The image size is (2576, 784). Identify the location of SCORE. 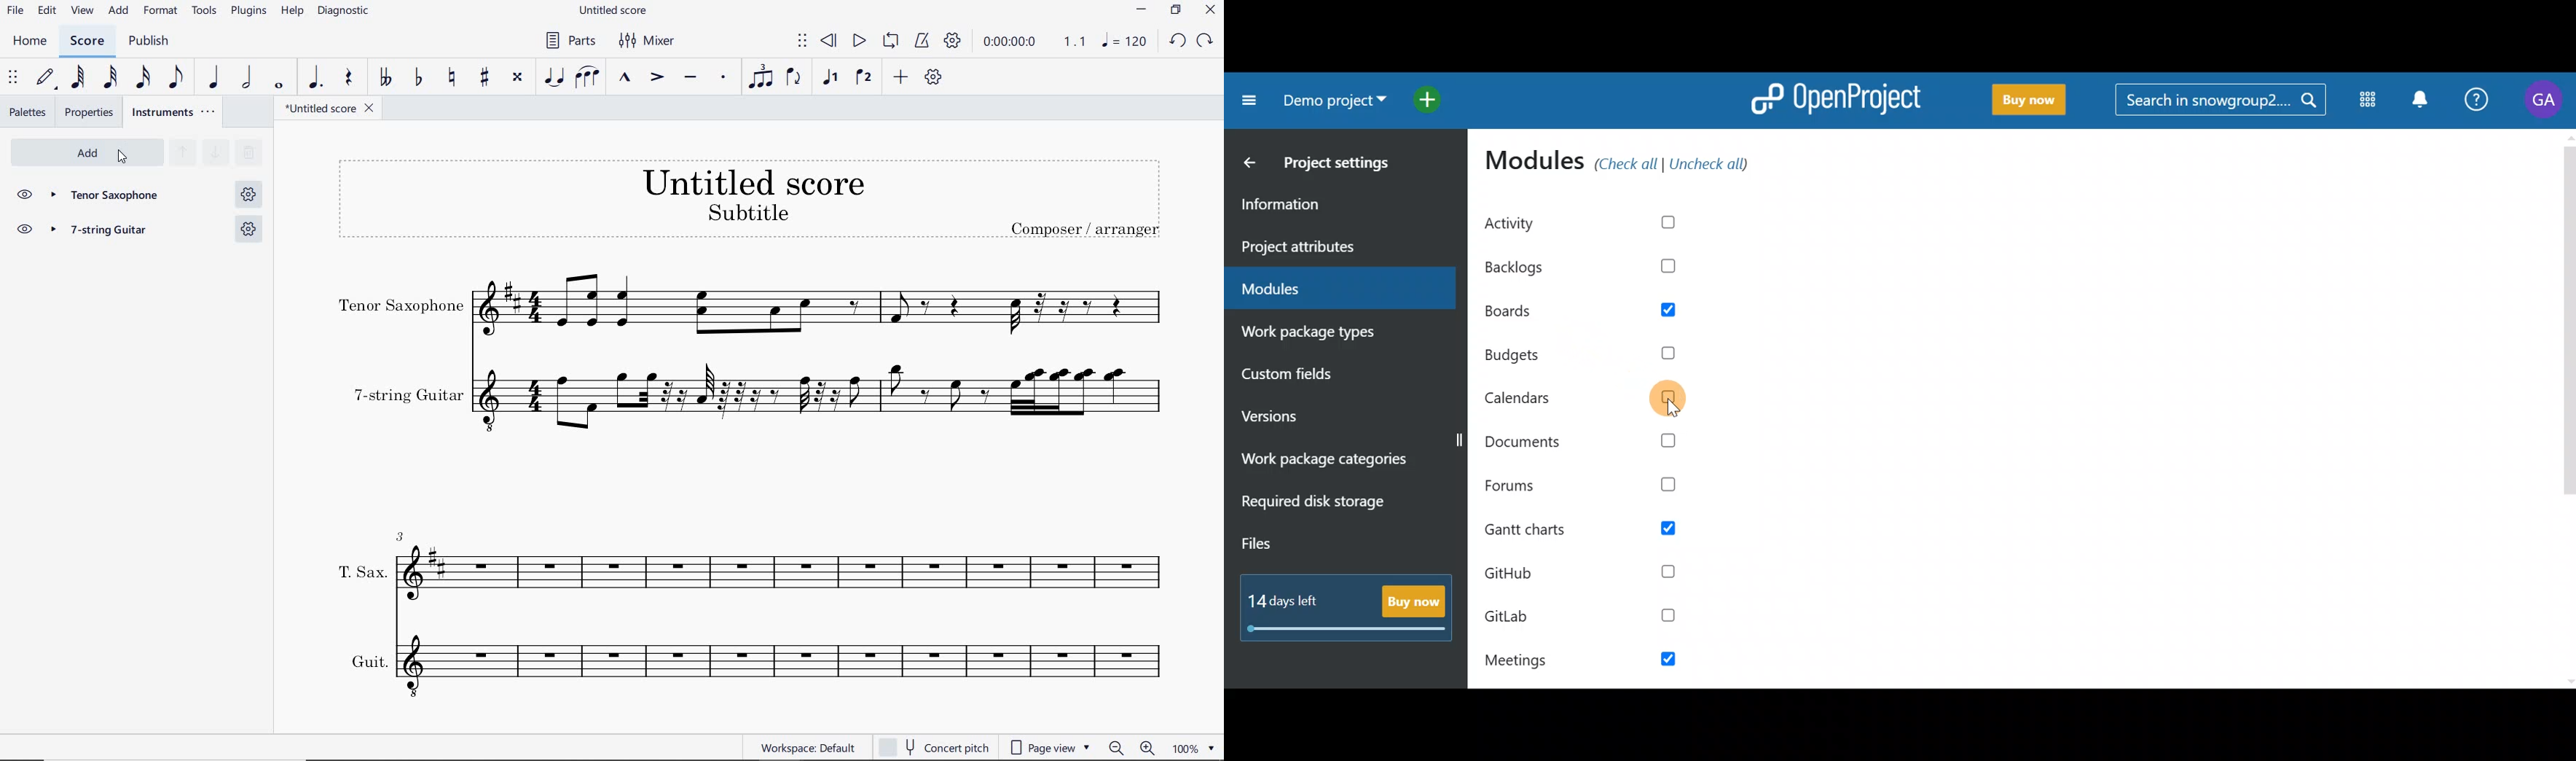
(85, 41).